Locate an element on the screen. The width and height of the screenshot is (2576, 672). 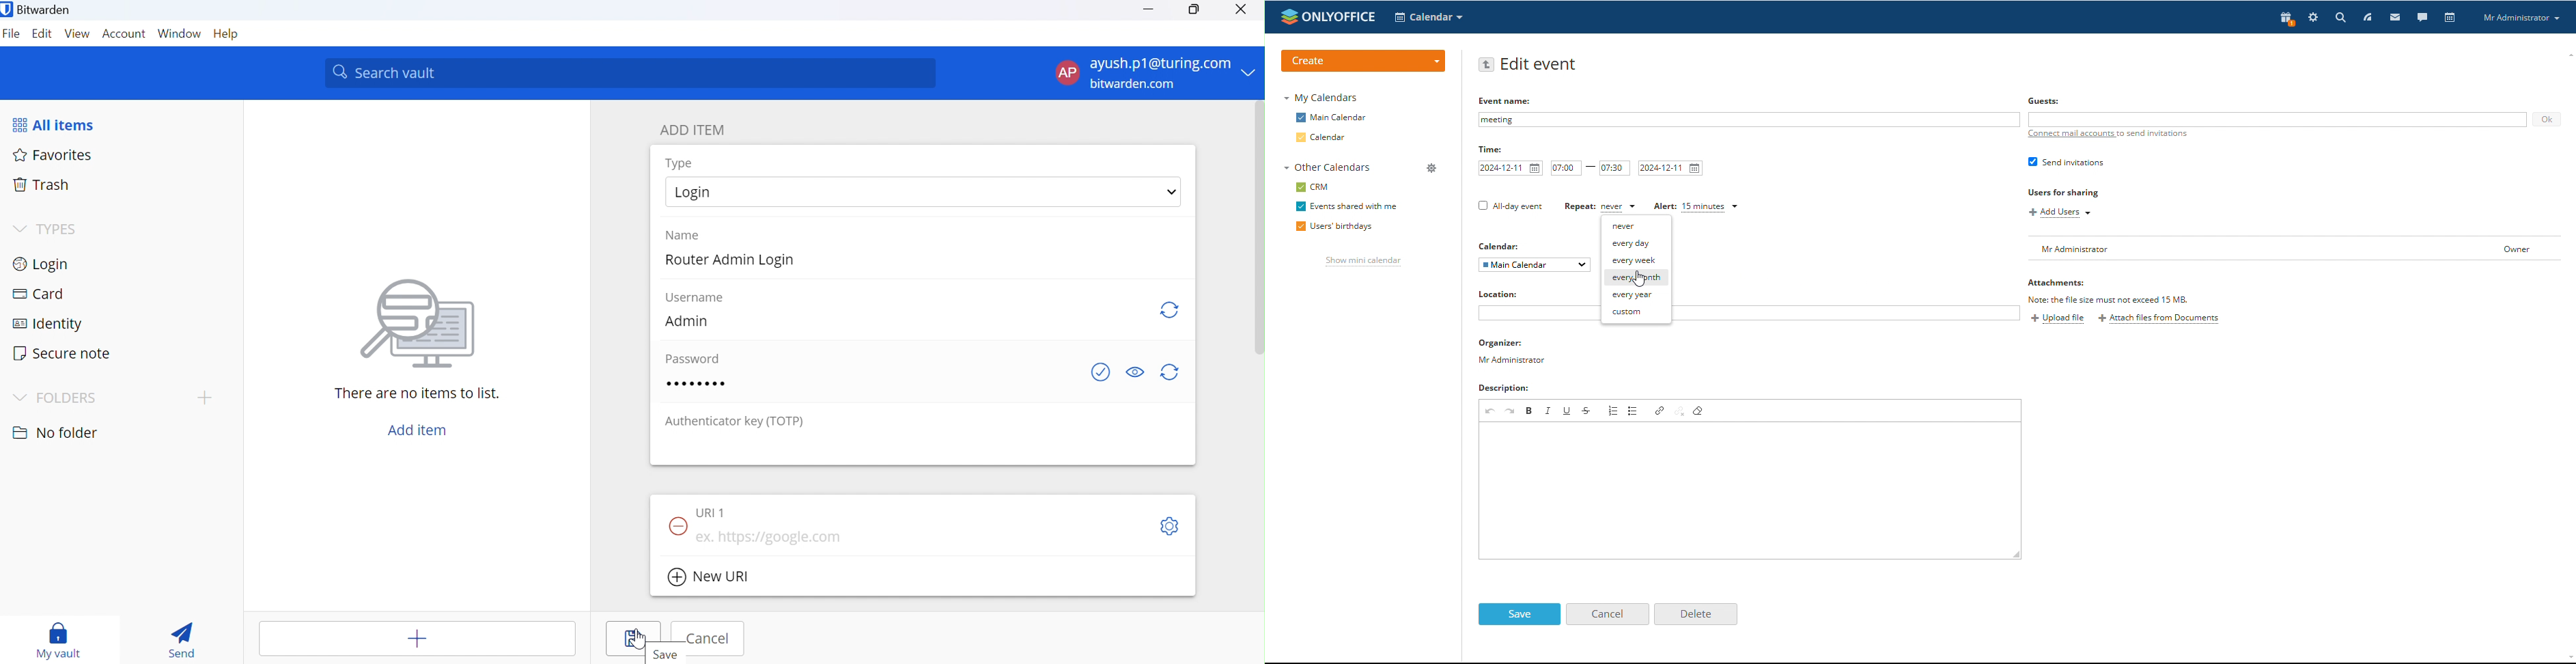
URI 1 is located at coordinates (711, 513).